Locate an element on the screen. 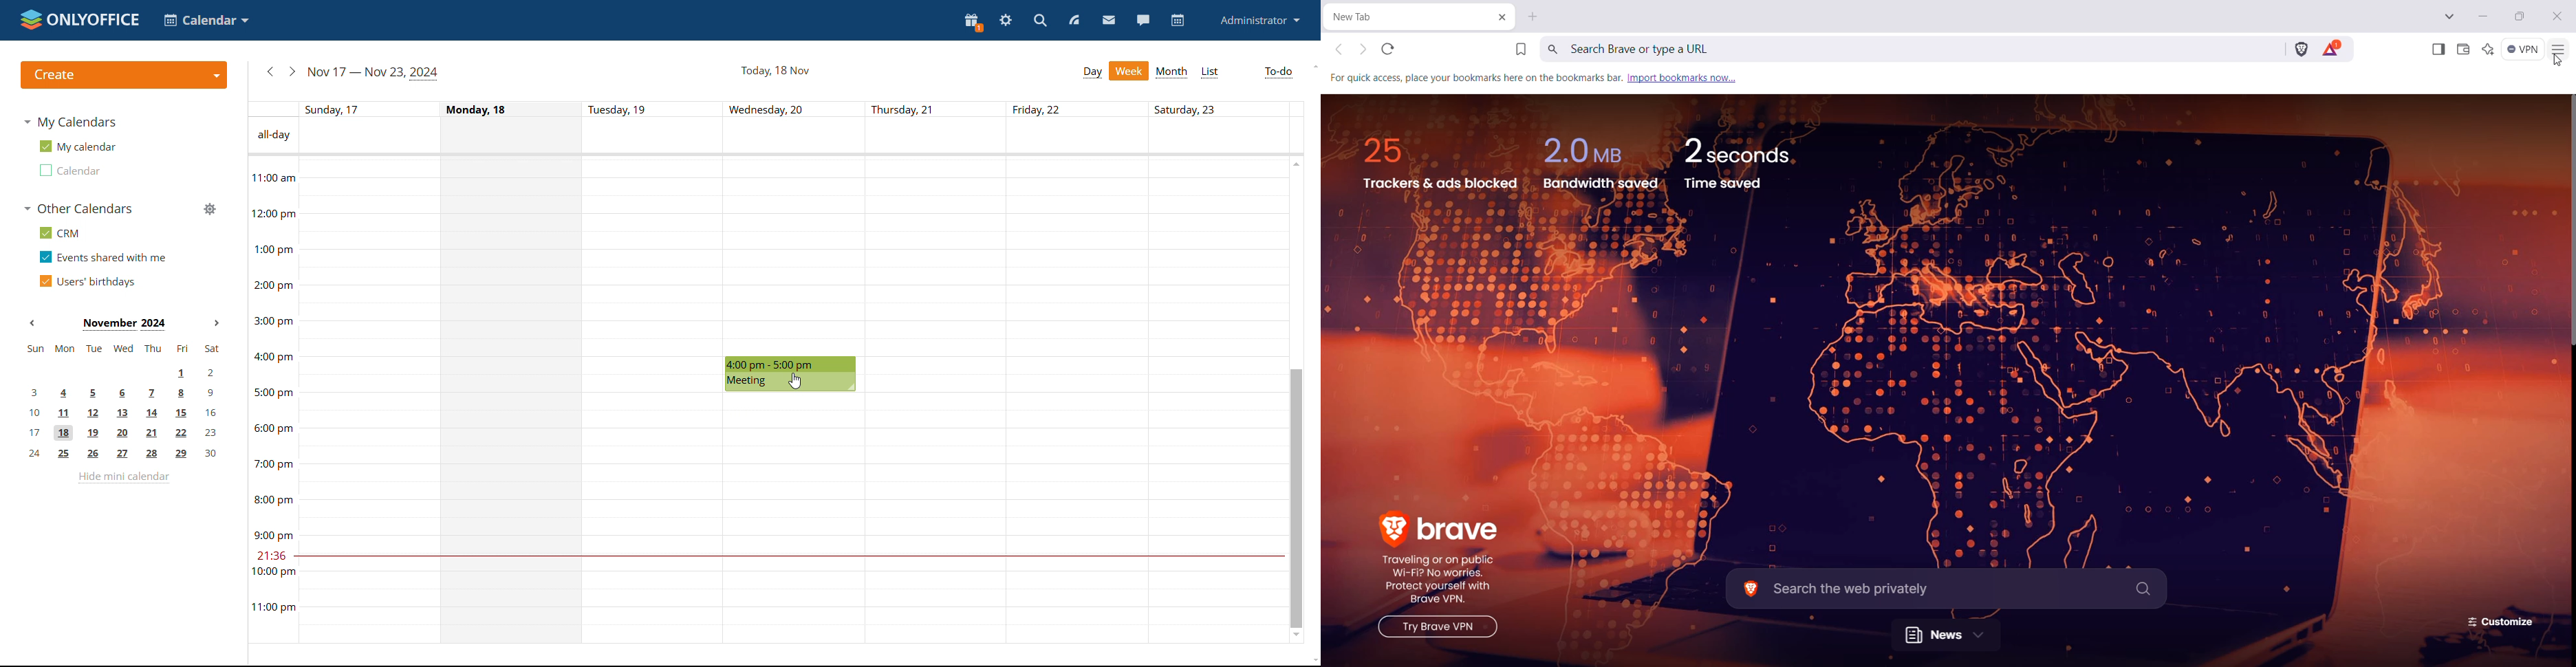 The image size is (2576, 672). dates of a week is located at coordinates (800, 109).